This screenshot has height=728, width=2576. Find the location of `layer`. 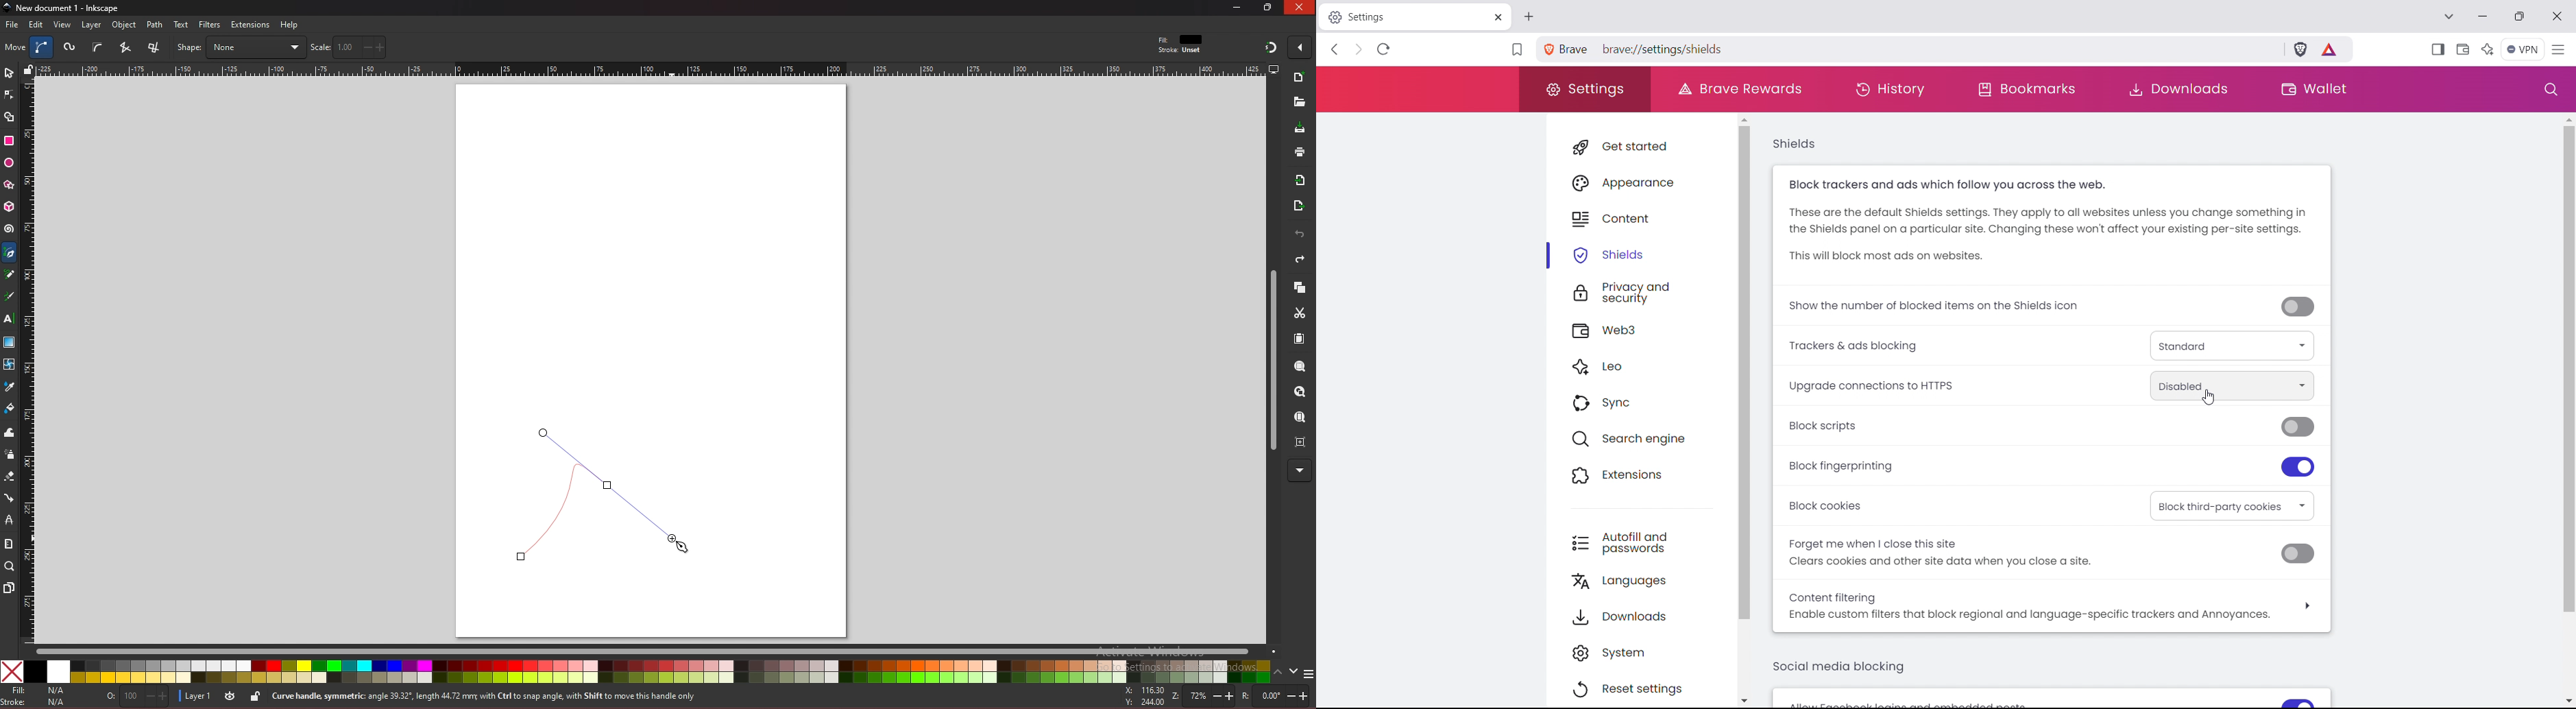

layer is located at coordinates (91, 25).